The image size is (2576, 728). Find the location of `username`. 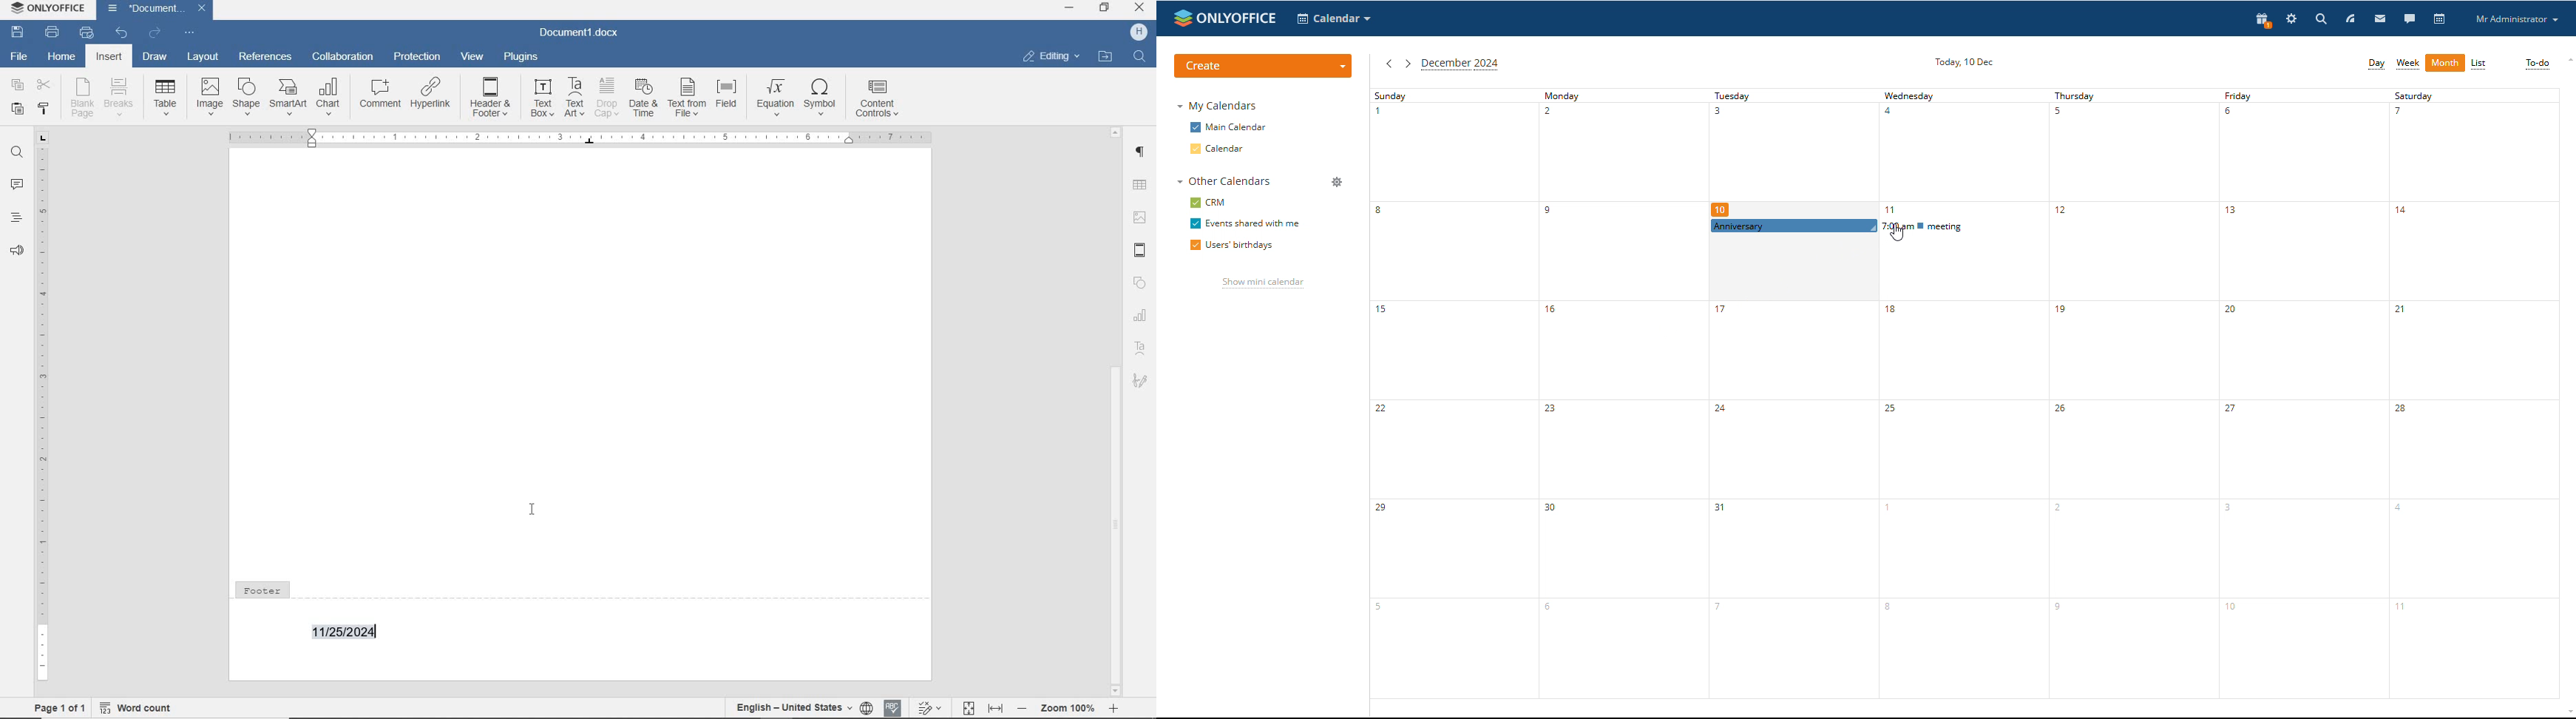

username is located at coordinates (1139, 32).